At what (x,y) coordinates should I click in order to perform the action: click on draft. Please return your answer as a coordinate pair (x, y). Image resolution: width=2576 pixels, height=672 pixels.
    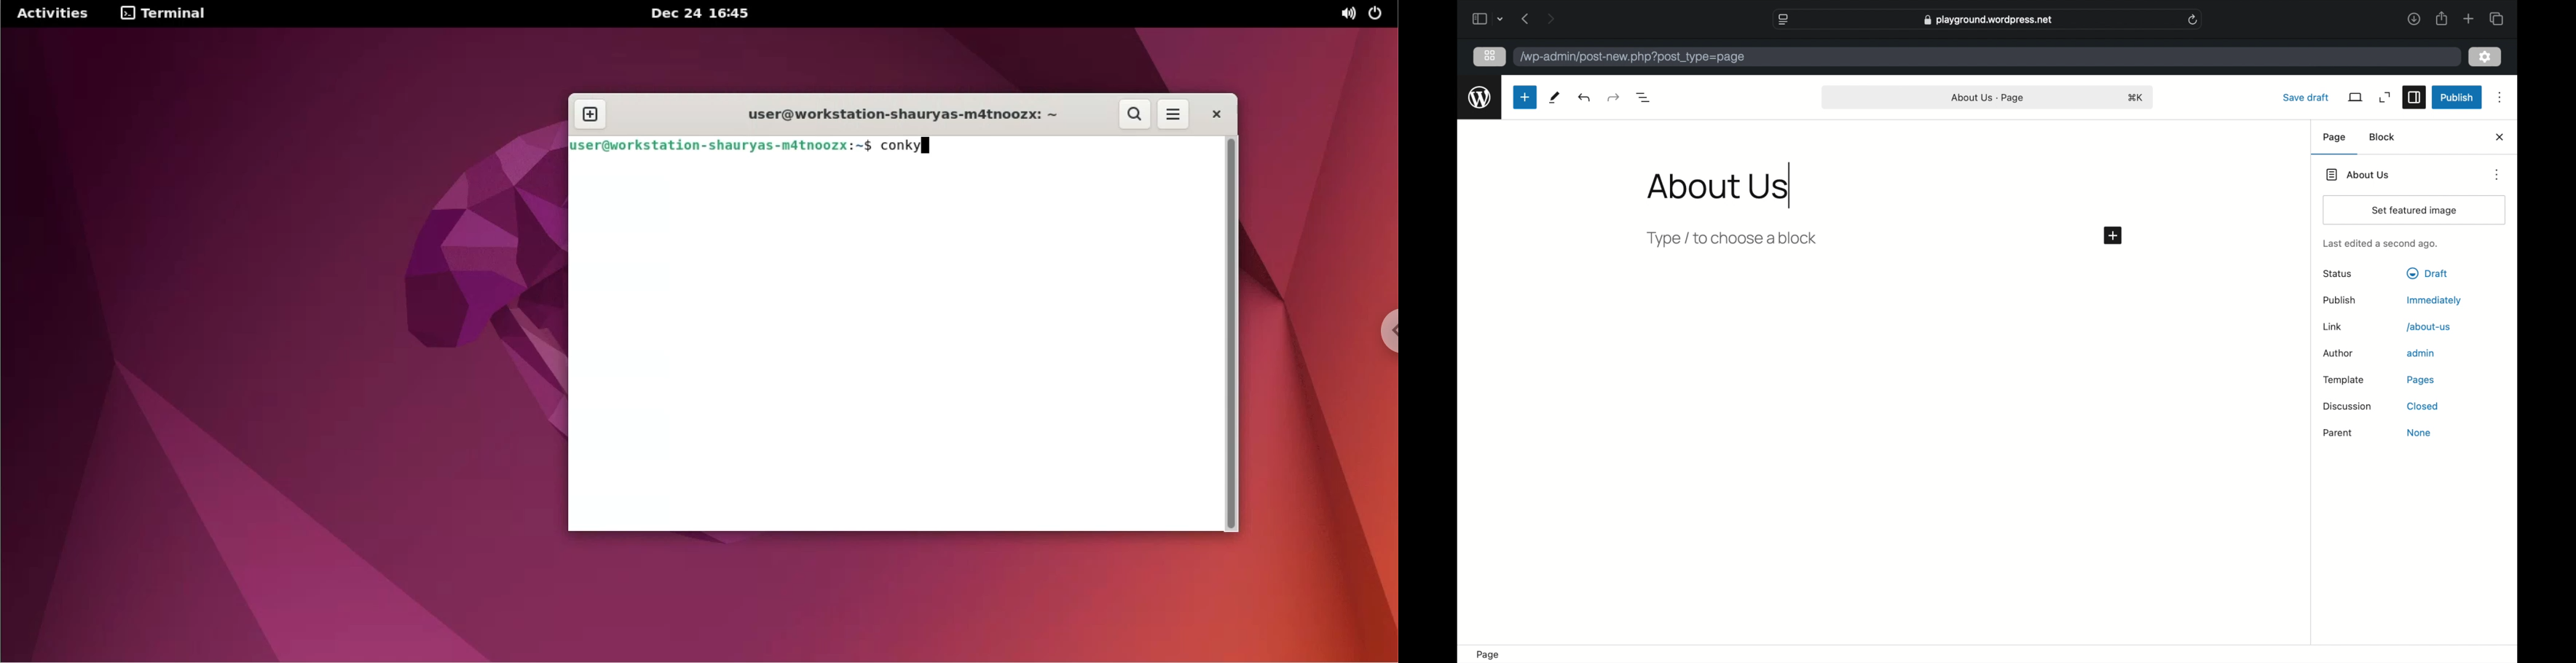
    Looking at the image, I should click on (2427, 274).